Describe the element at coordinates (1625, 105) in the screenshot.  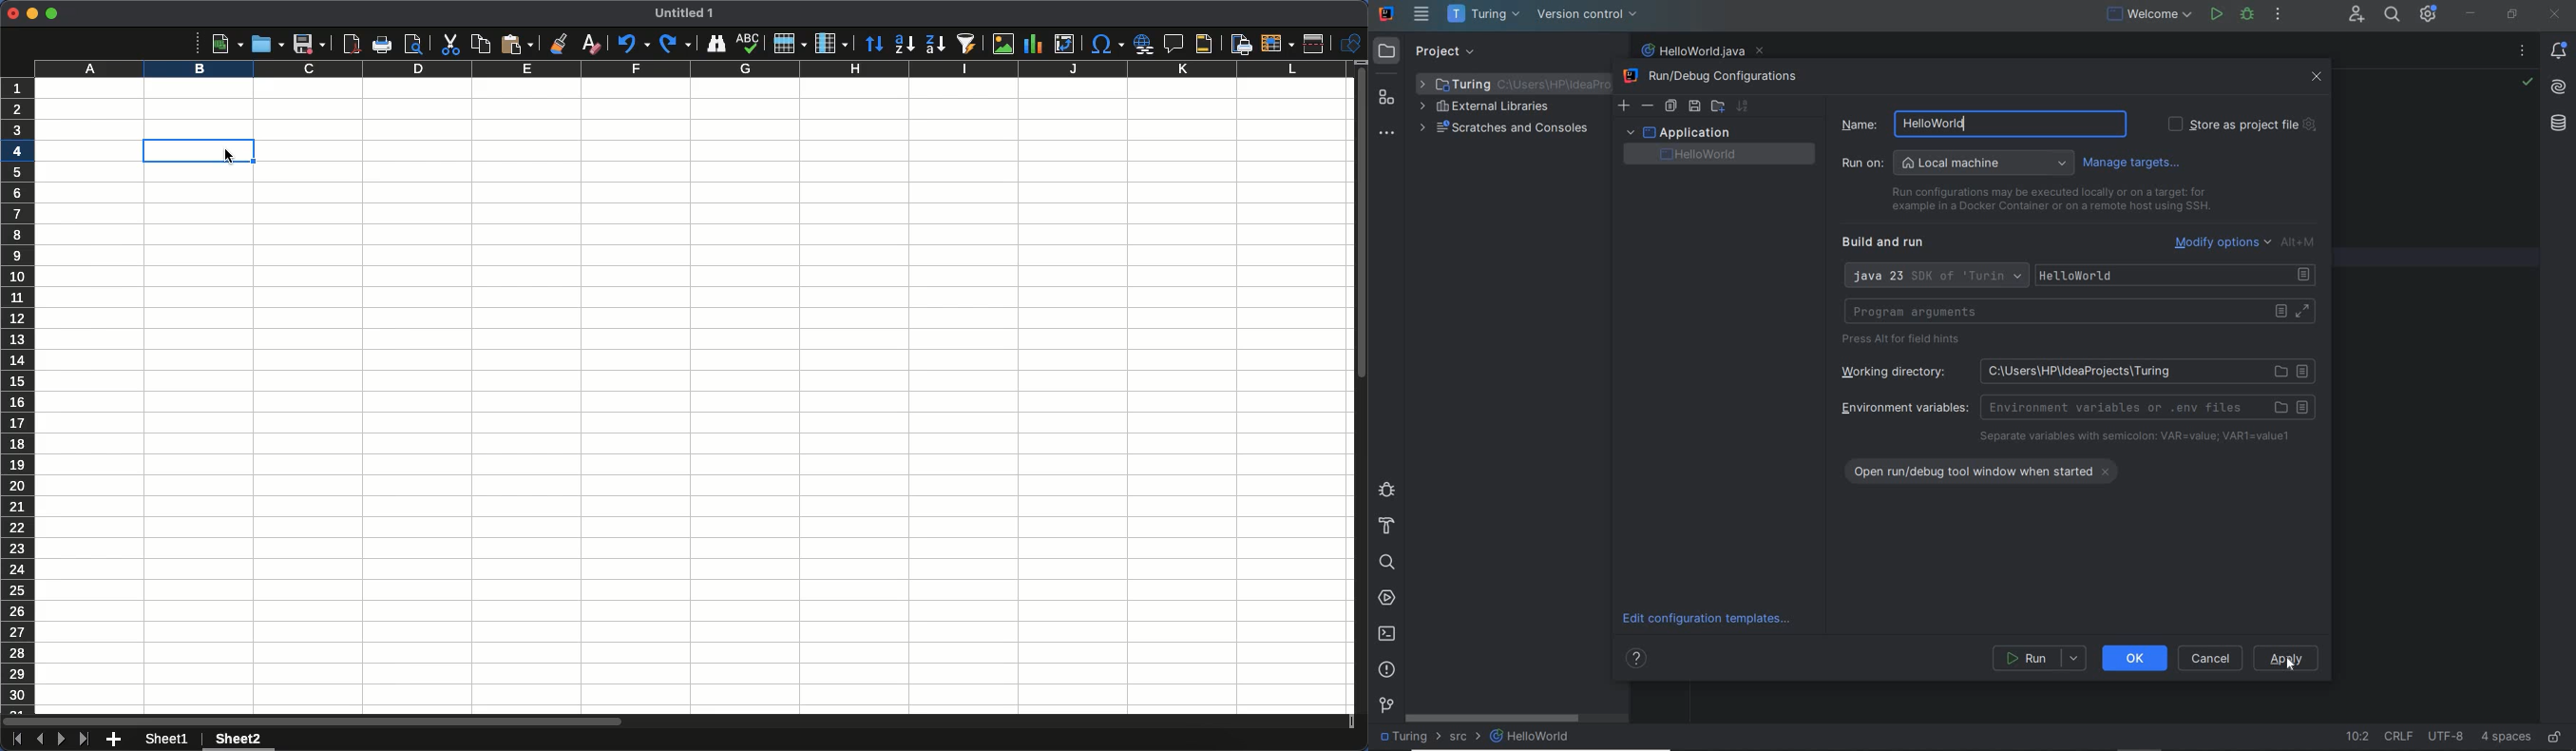
I see `ADD NEW CONFIGURATION` at that location.